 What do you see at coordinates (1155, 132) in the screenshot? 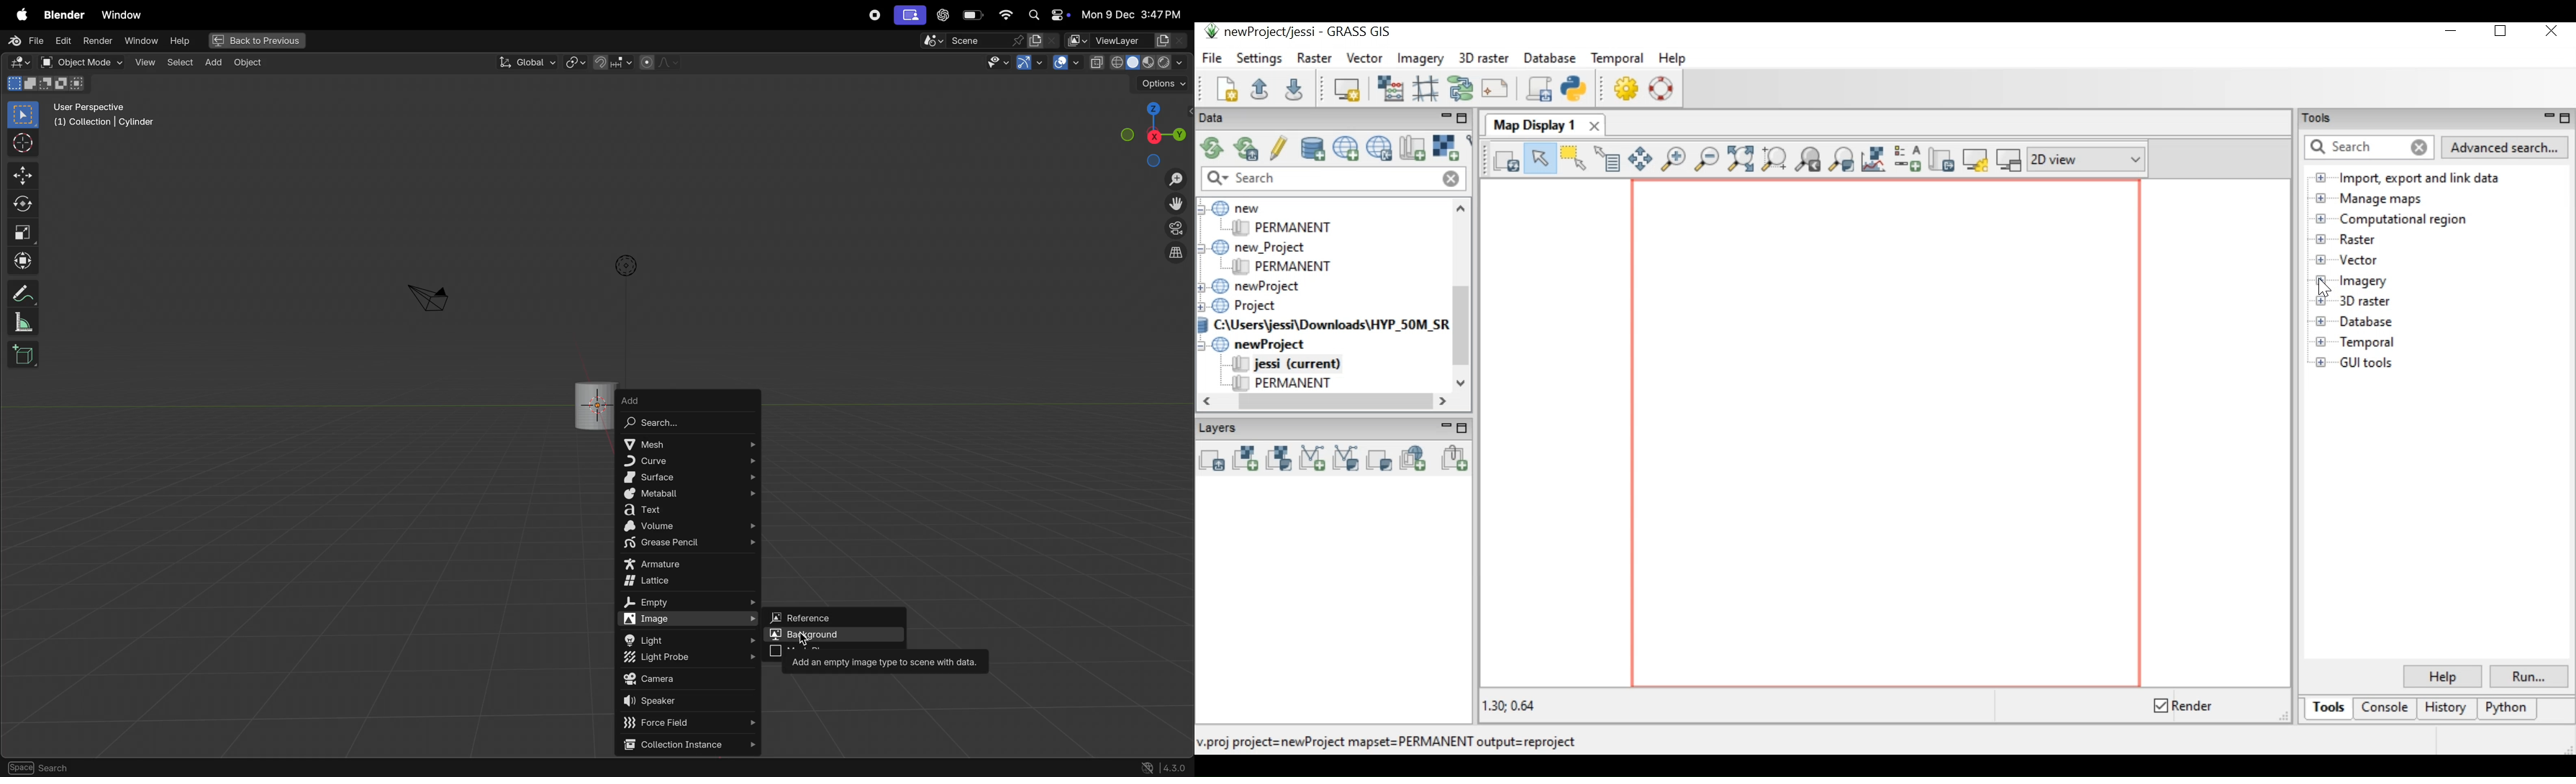
I see `view point` at bounding box center [1155, 132].